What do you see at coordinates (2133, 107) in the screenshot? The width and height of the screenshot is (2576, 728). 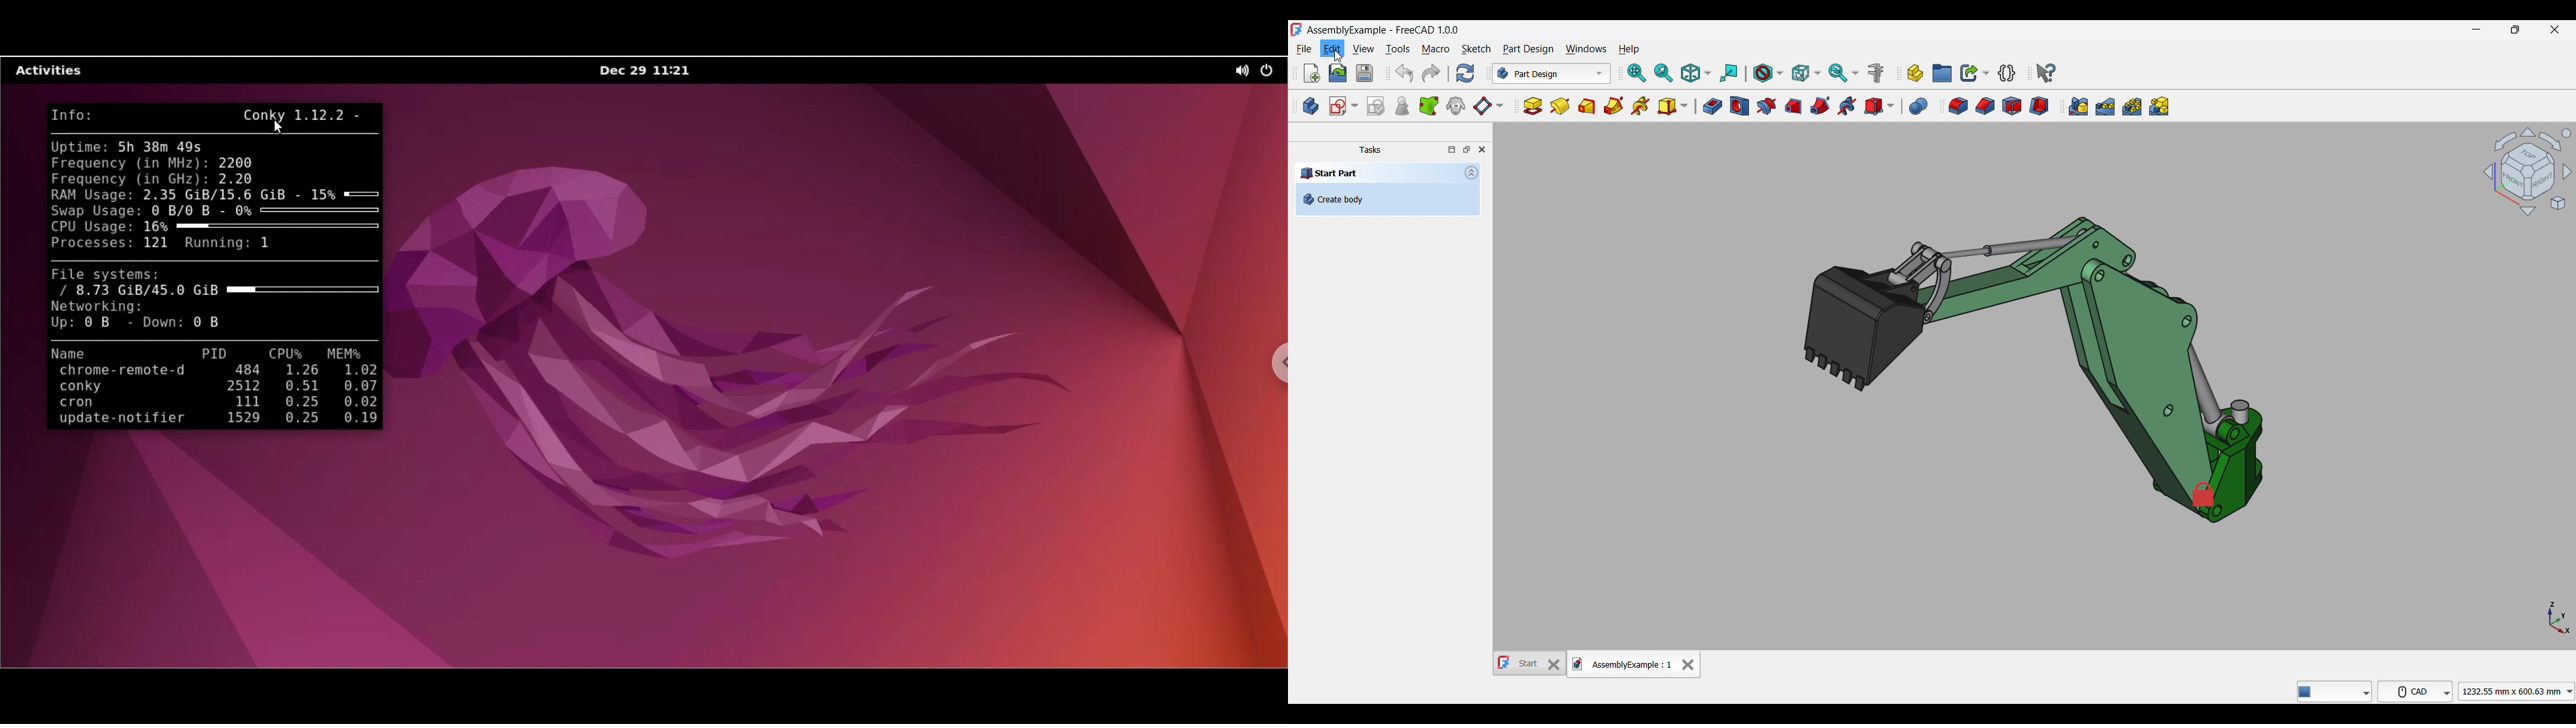 I see `Polar pattern` at bounding box center [2133, 107].